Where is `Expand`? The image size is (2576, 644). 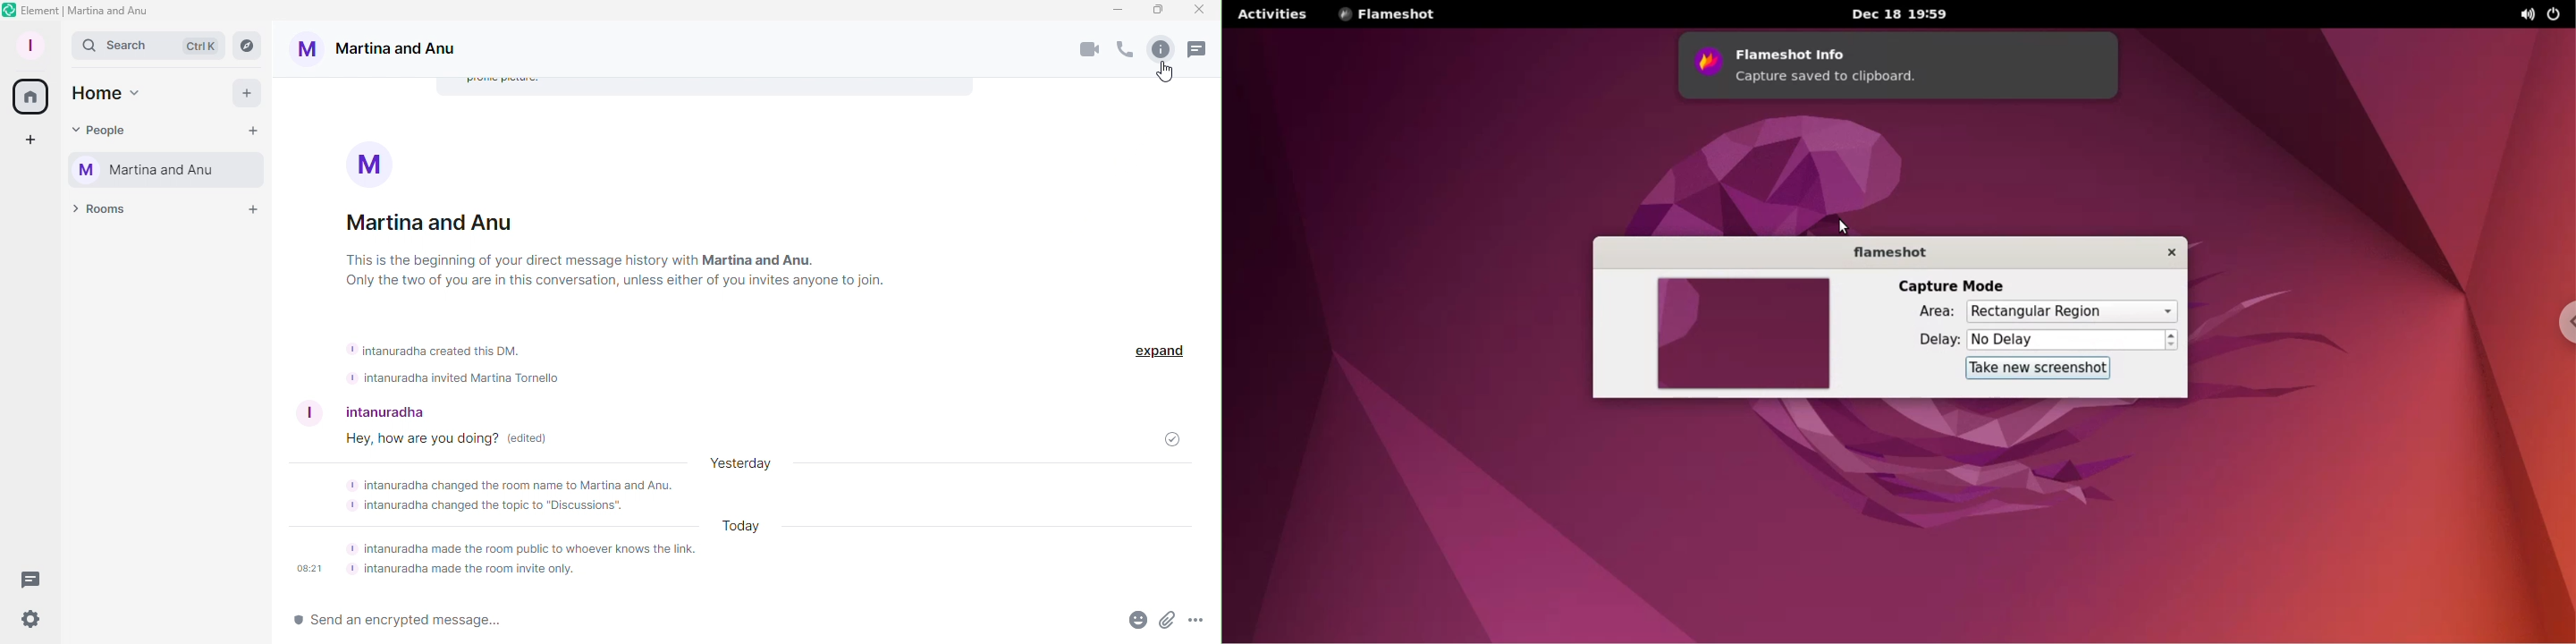 Expand is located at coordinates (1153, 346).